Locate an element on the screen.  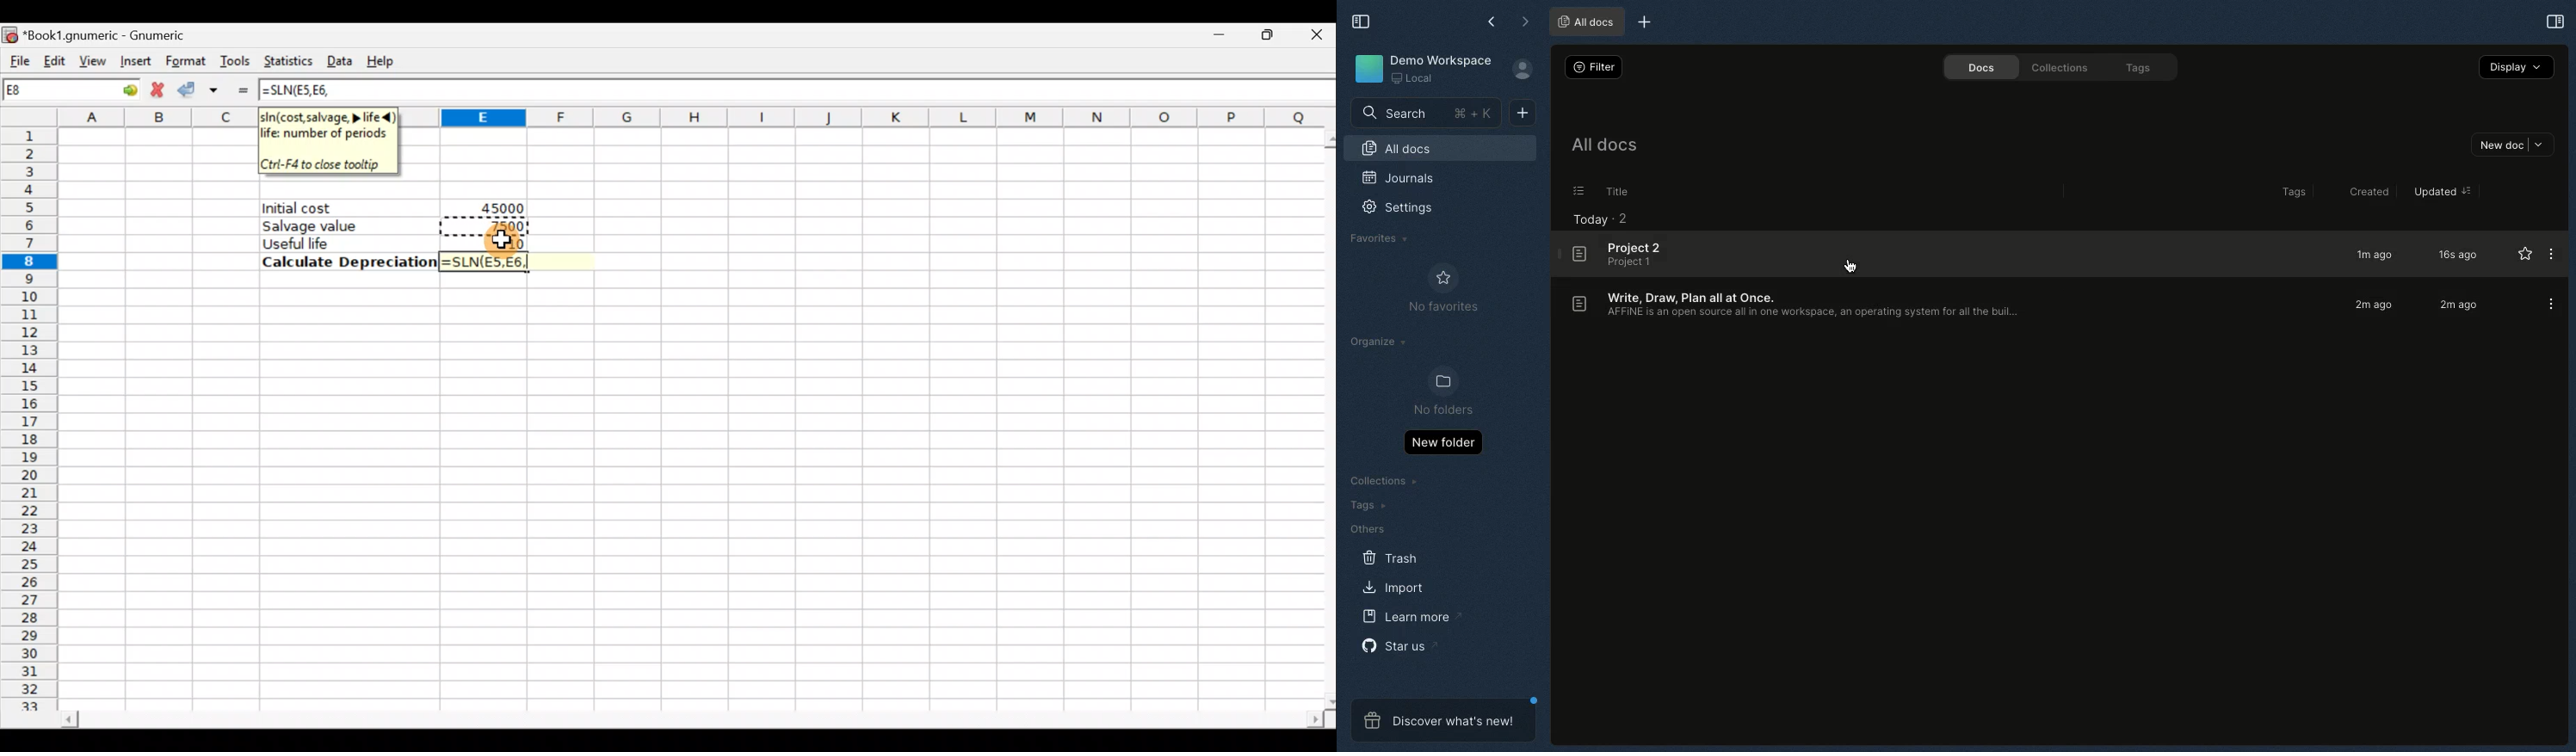
Minimize is located at coordinates (1217, 39).